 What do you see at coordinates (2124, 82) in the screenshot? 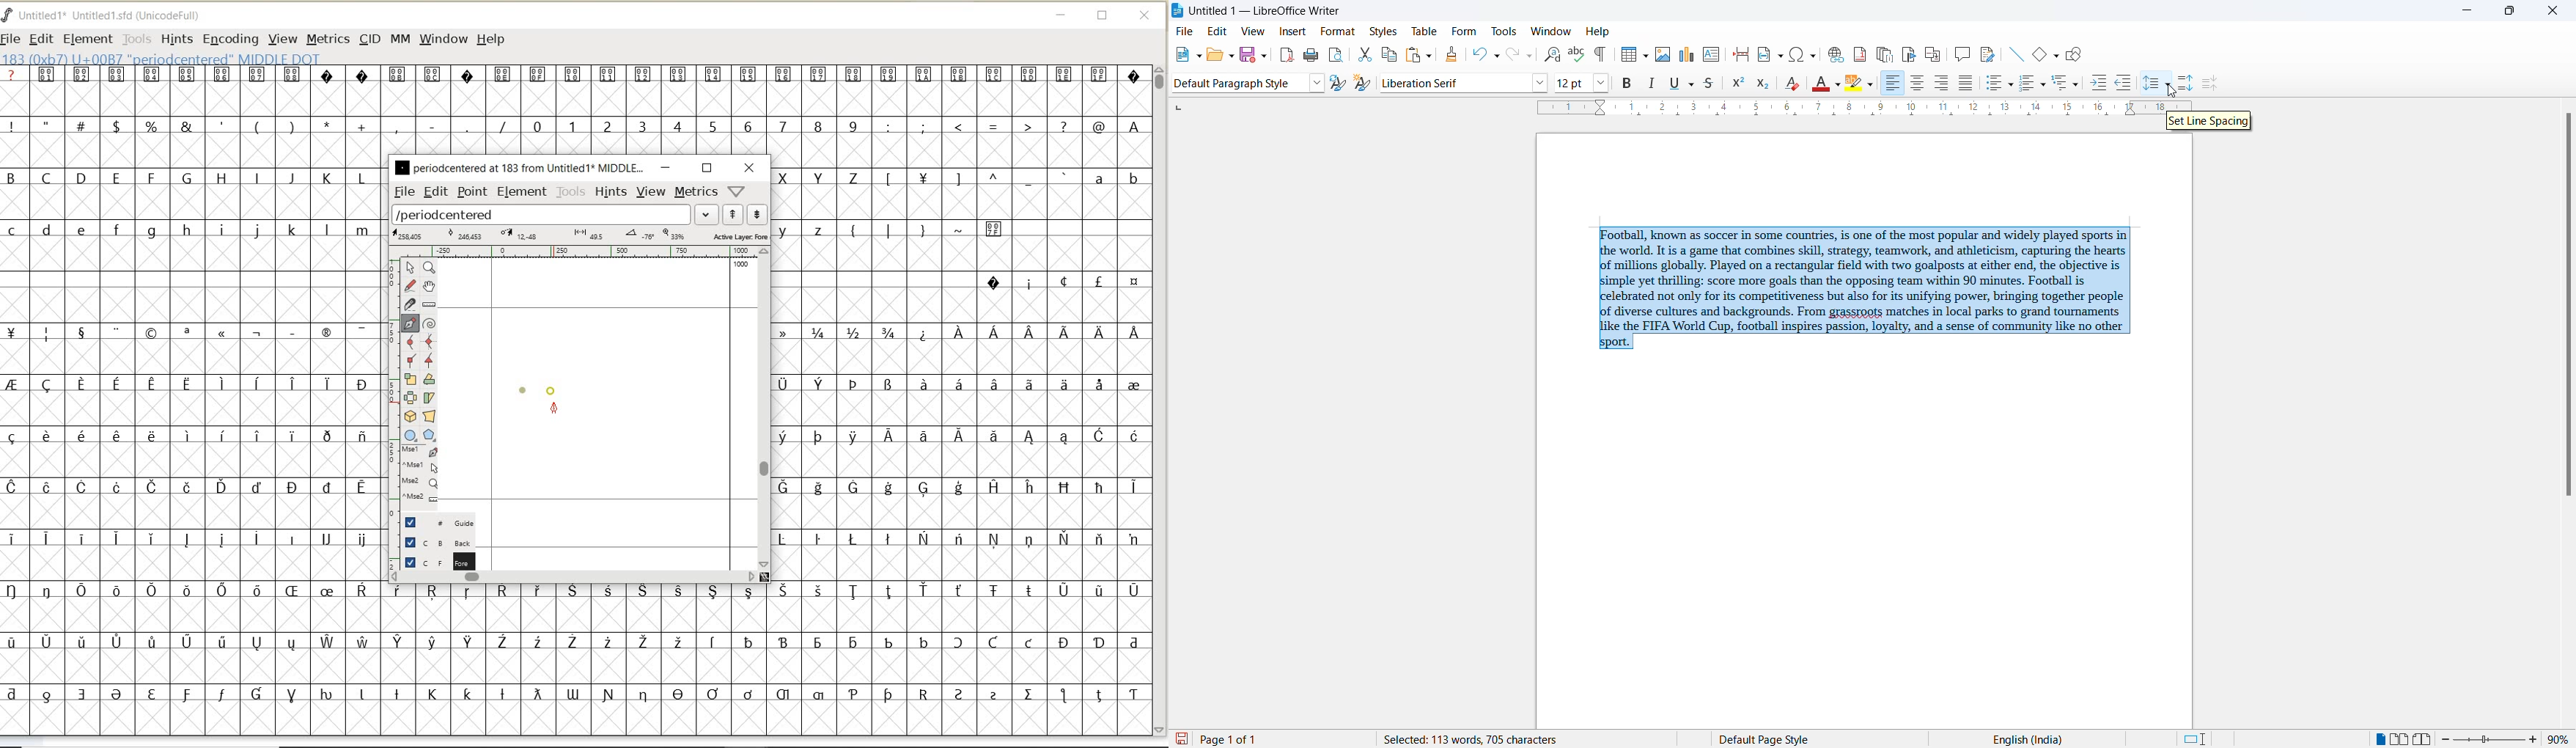
I see `decrease indent ` at bounding box center [2124, 82].